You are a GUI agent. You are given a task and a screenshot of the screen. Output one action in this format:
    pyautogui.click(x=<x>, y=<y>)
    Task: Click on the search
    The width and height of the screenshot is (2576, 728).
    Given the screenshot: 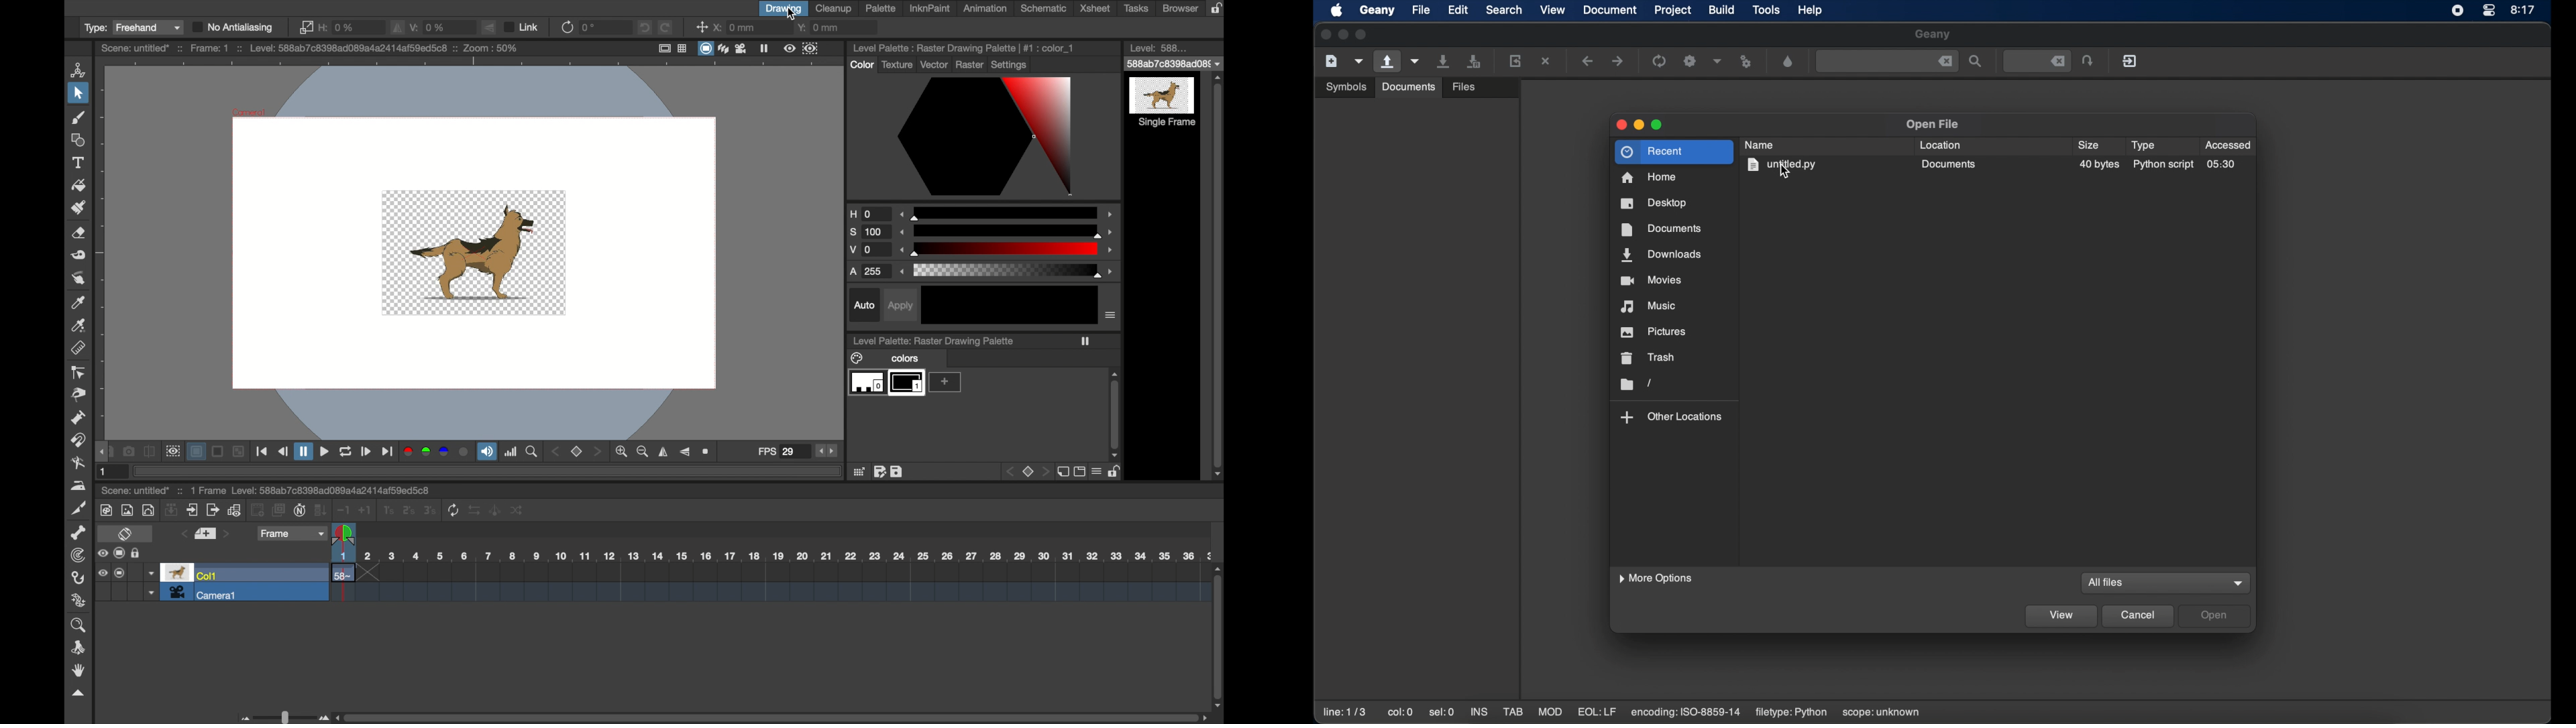 What is the action you would take?
    pyautogui.click(x=1504, y=9)
    